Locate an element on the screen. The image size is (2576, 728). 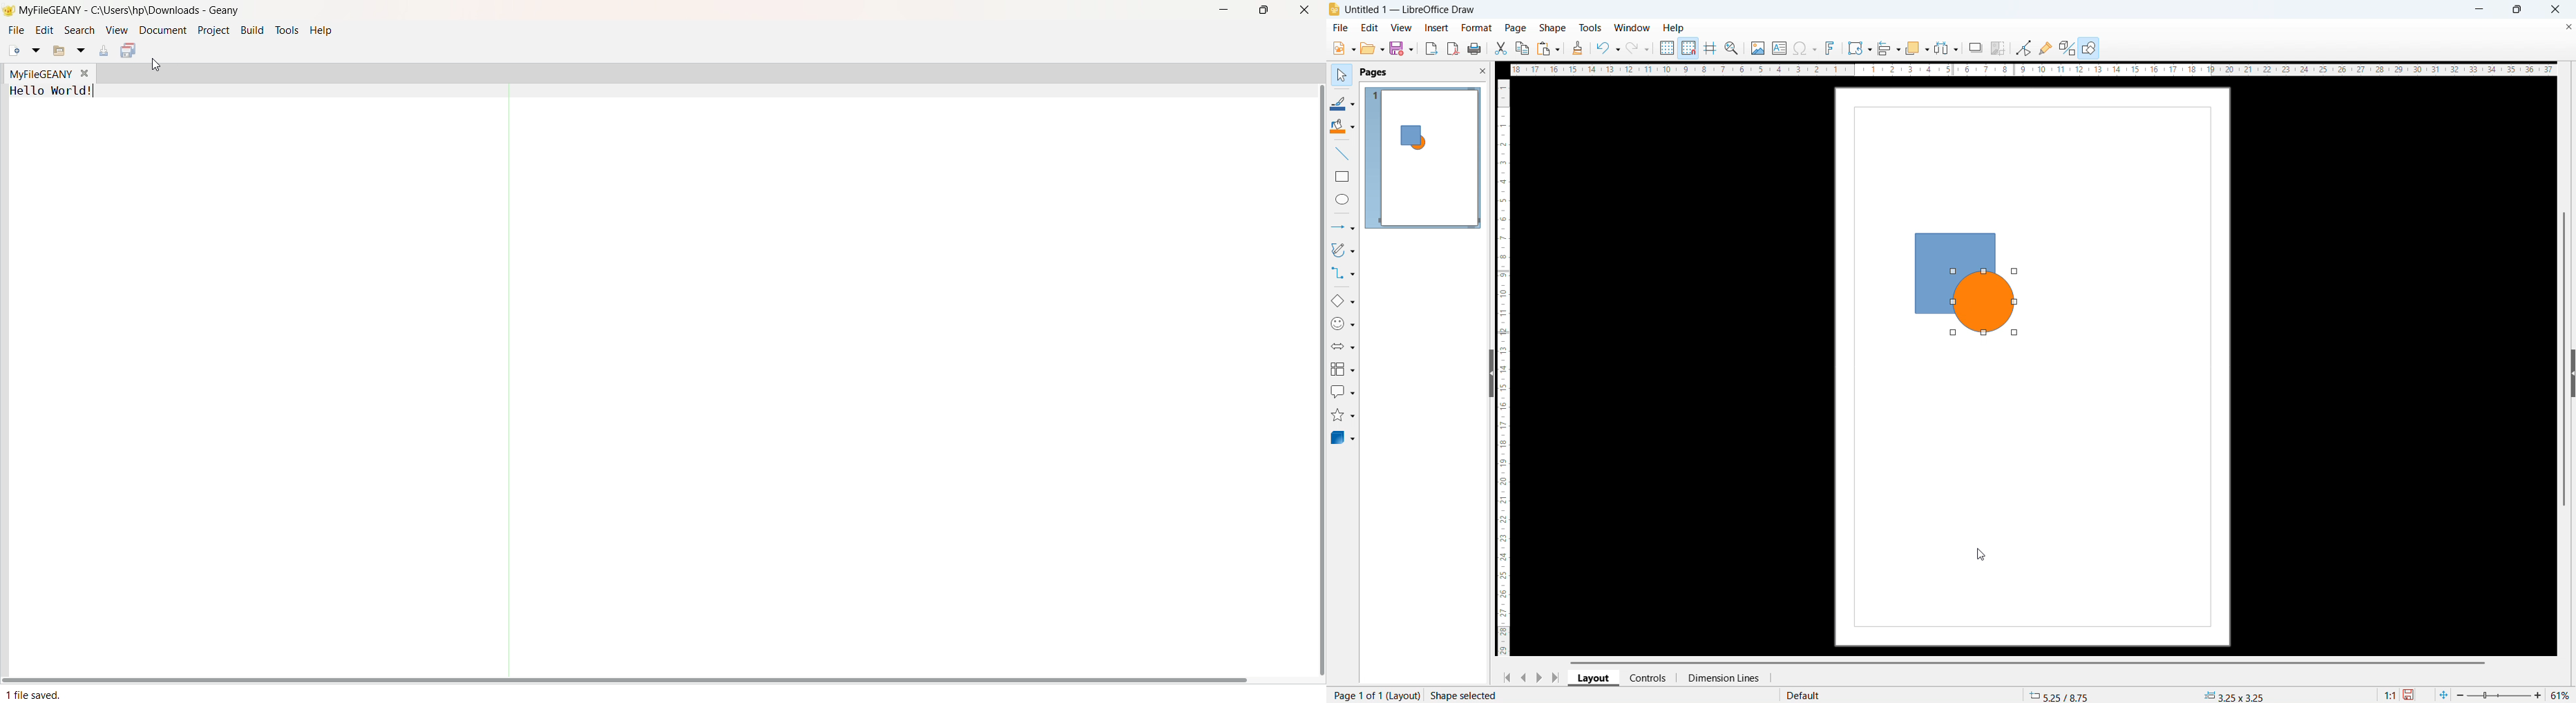
vertical scrollbar is located at coordinates (1504, 367).